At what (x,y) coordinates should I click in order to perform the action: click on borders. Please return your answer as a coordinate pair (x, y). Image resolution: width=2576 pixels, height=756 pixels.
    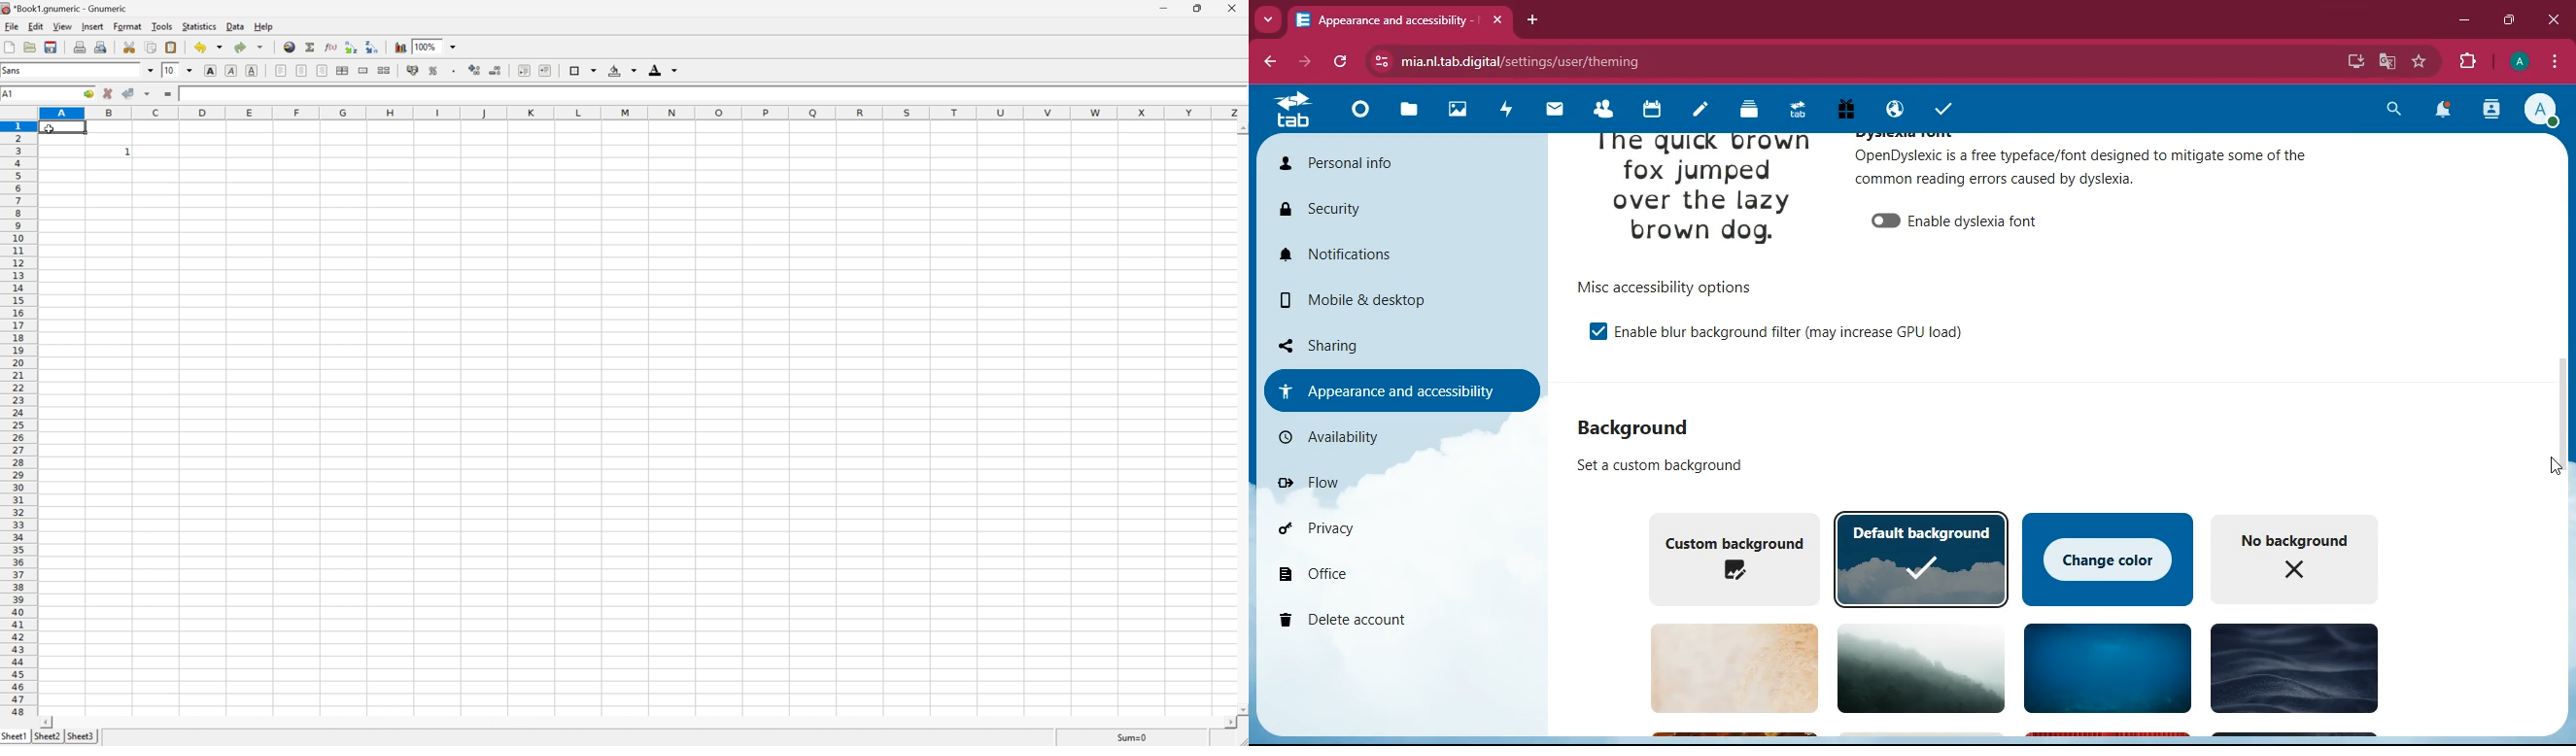
    Looking at the image, I should click on (582, 71).